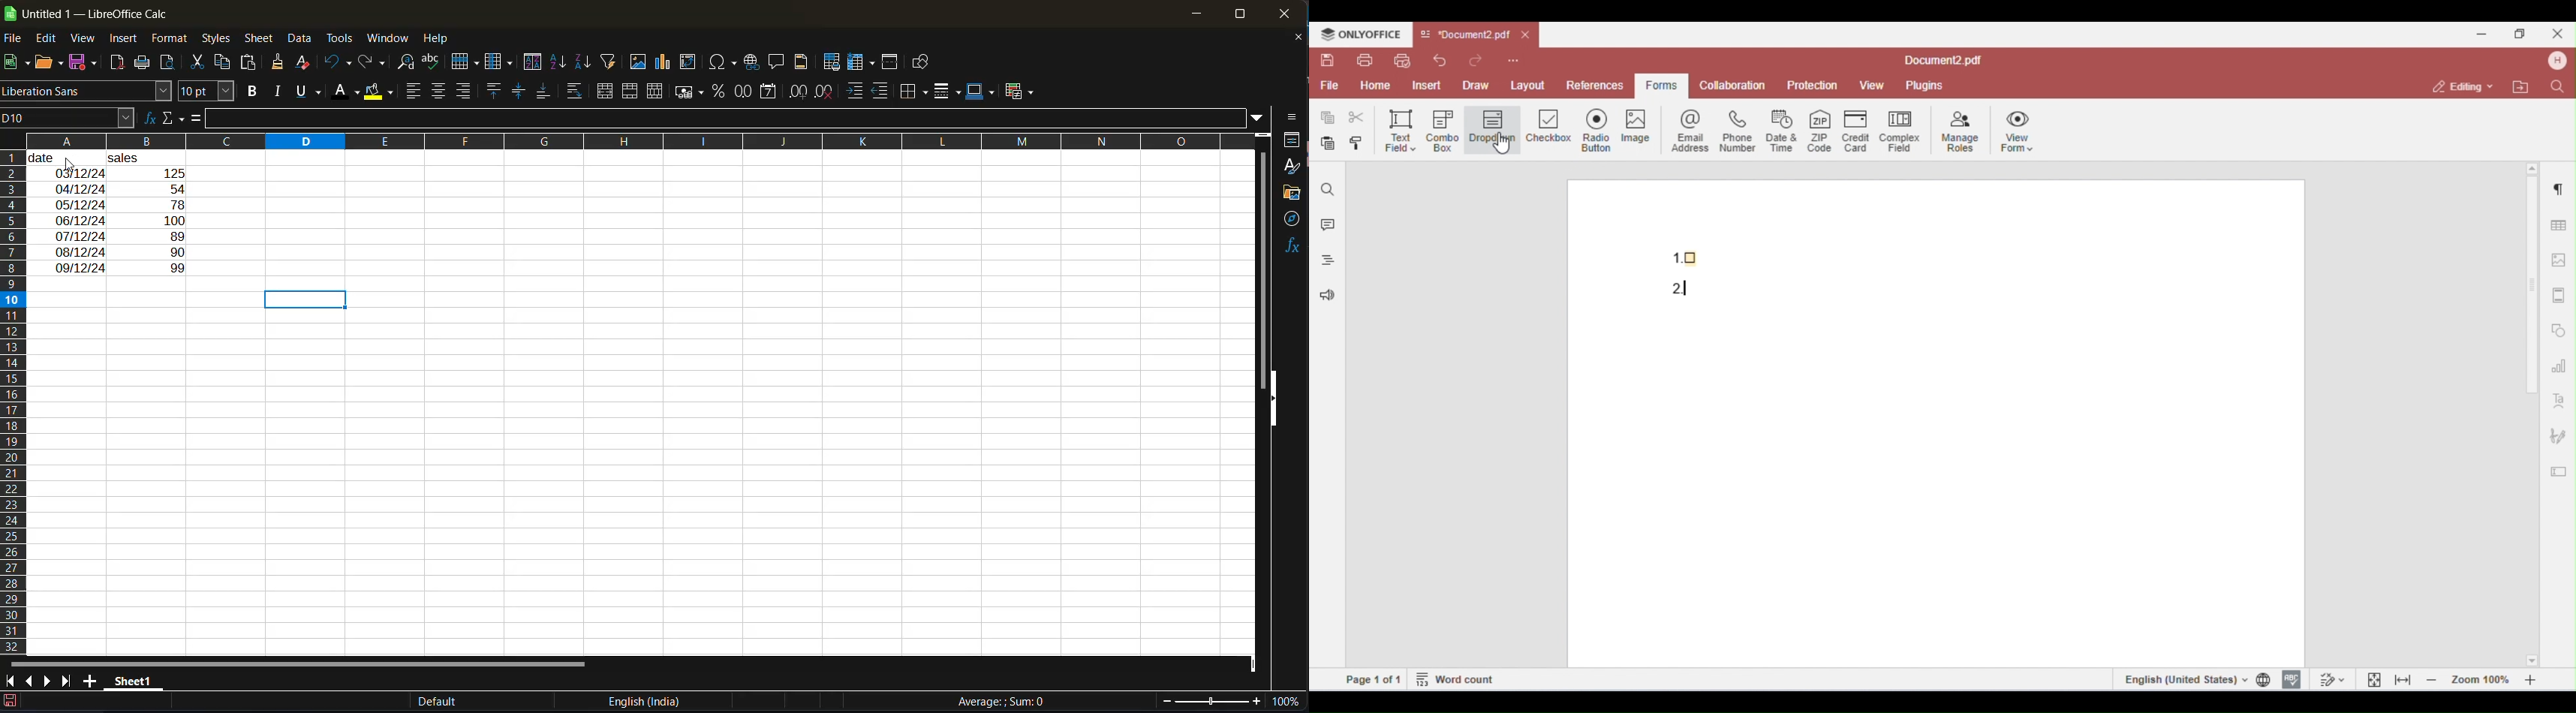  Describe the element at coordinates (724, 63) in the screenshot. I see `insert special characters` at that location.